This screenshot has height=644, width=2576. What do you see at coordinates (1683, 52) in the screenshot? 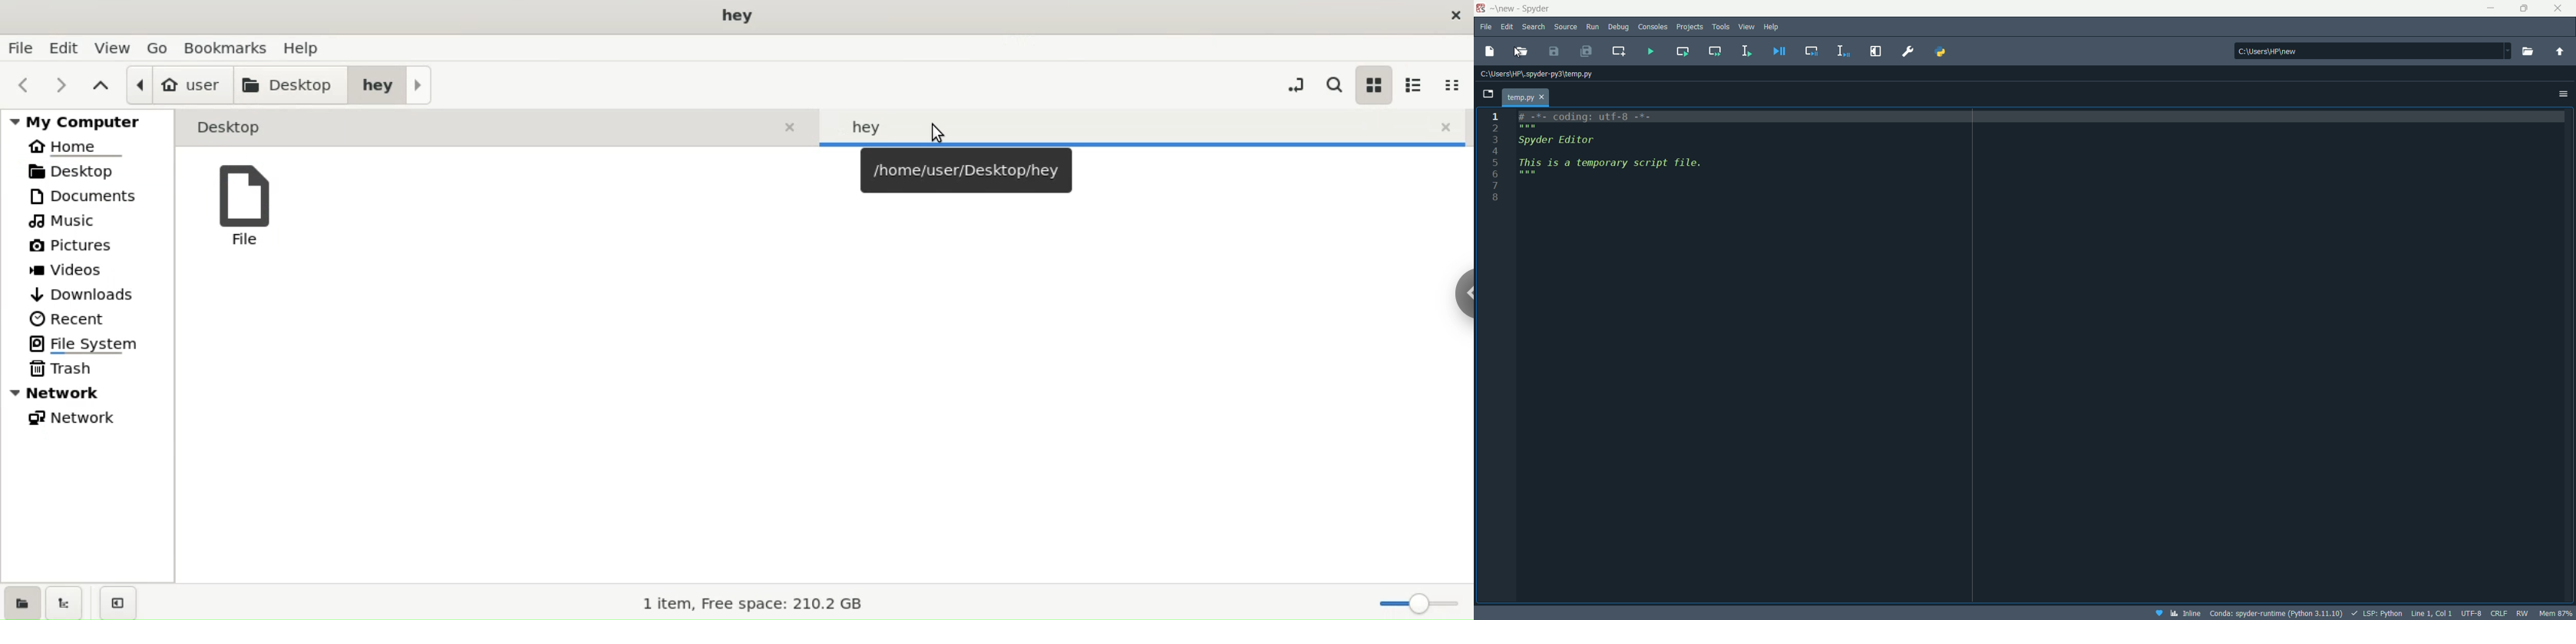
I see `Run current cell` at bounding box center [1683, 52].